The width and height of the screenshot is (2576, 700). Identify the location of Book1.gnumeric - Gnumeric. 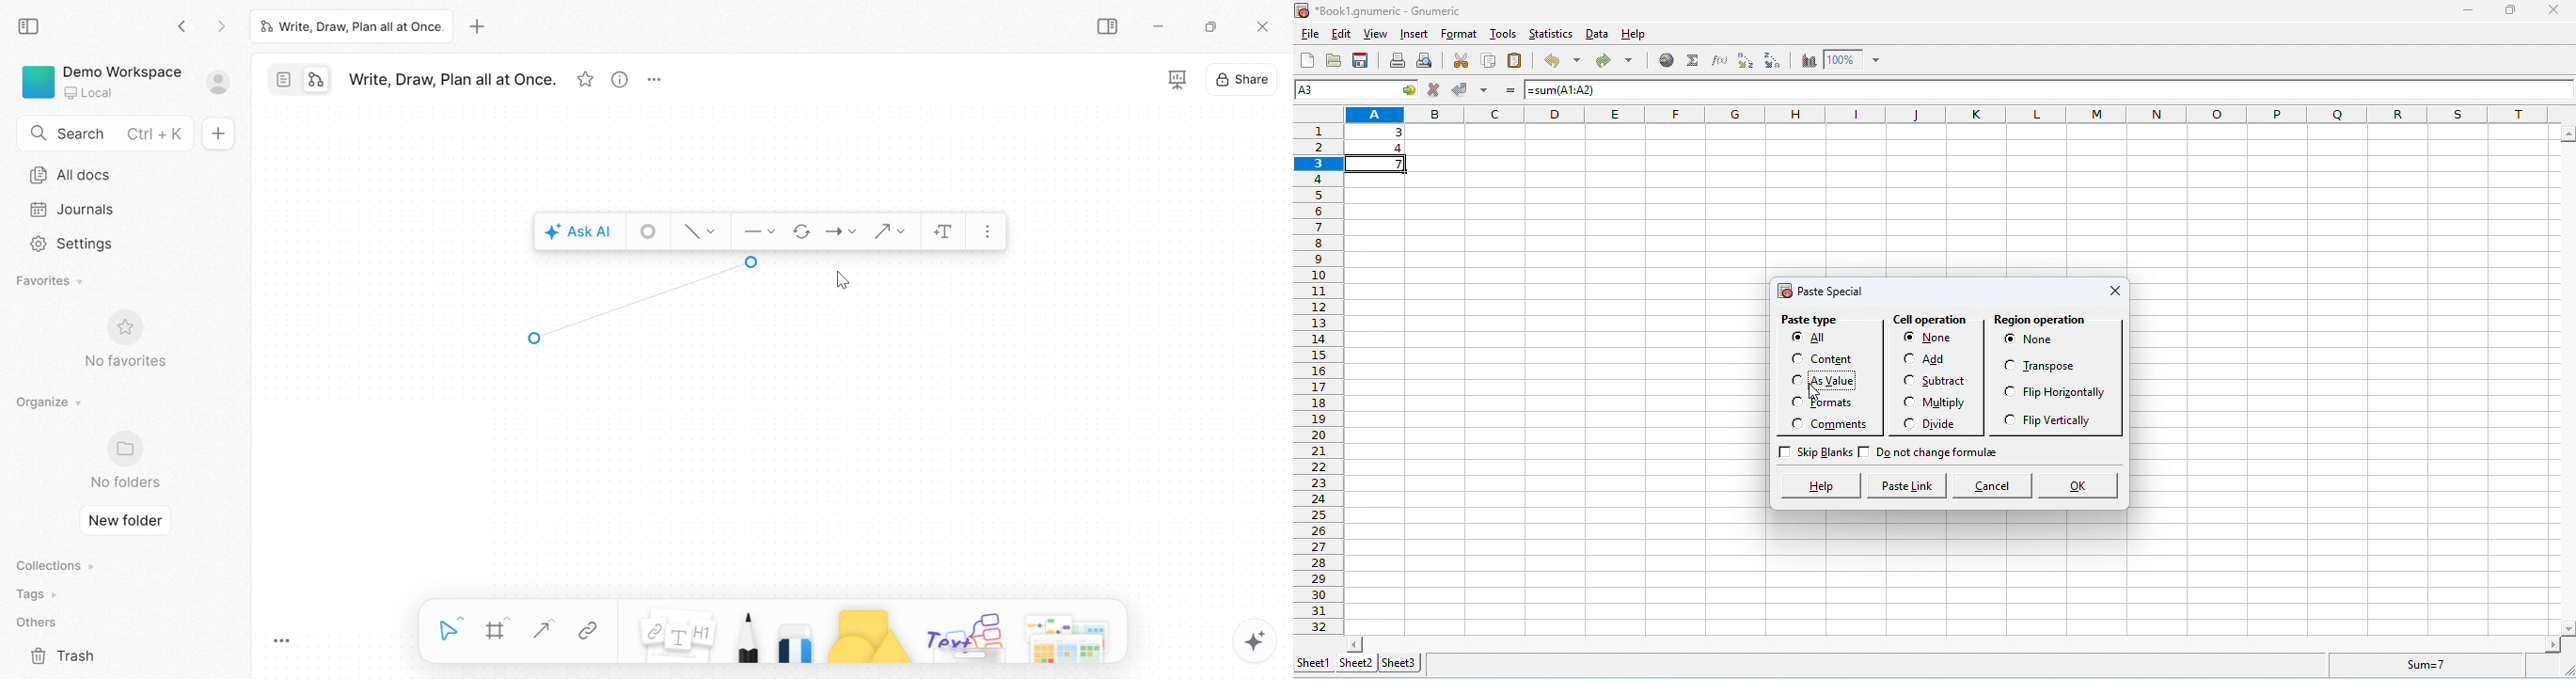
(1382, 12).